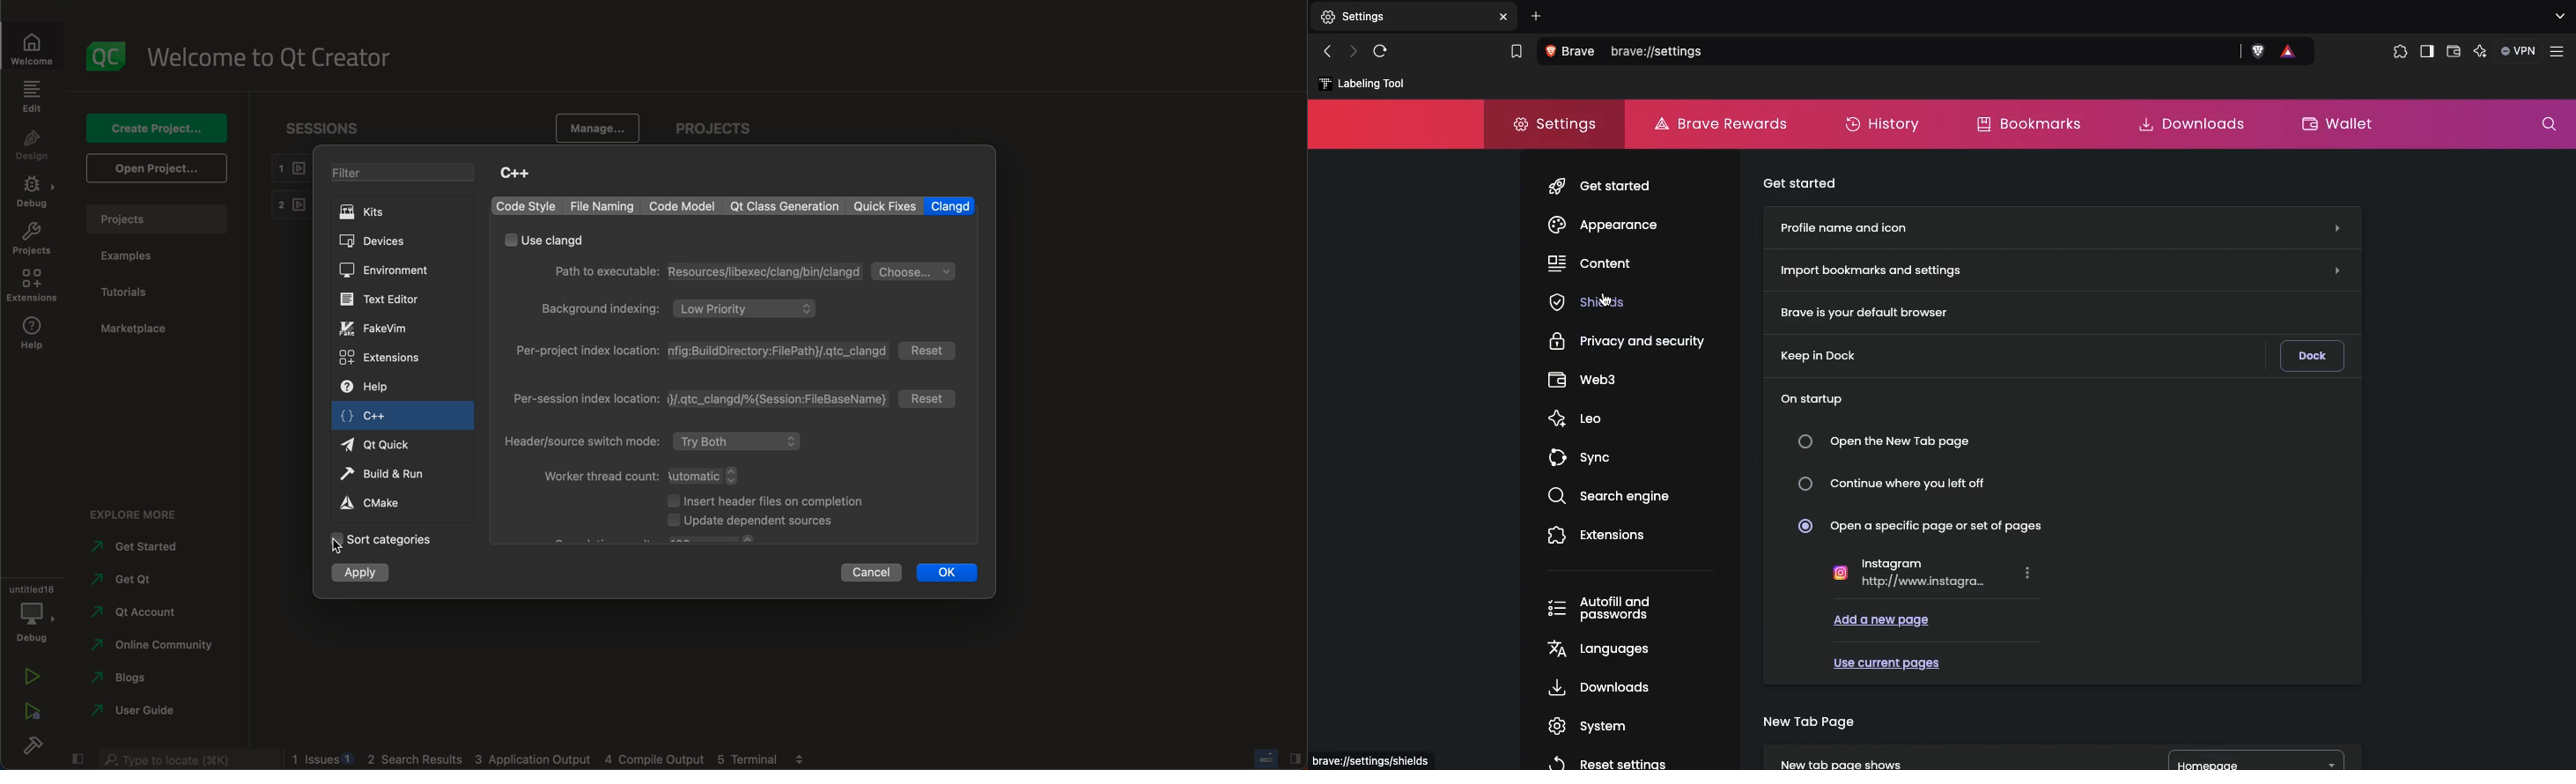 The width and height of the screenshot is (2576, 784). I want to click on c++, so click(403, 416).